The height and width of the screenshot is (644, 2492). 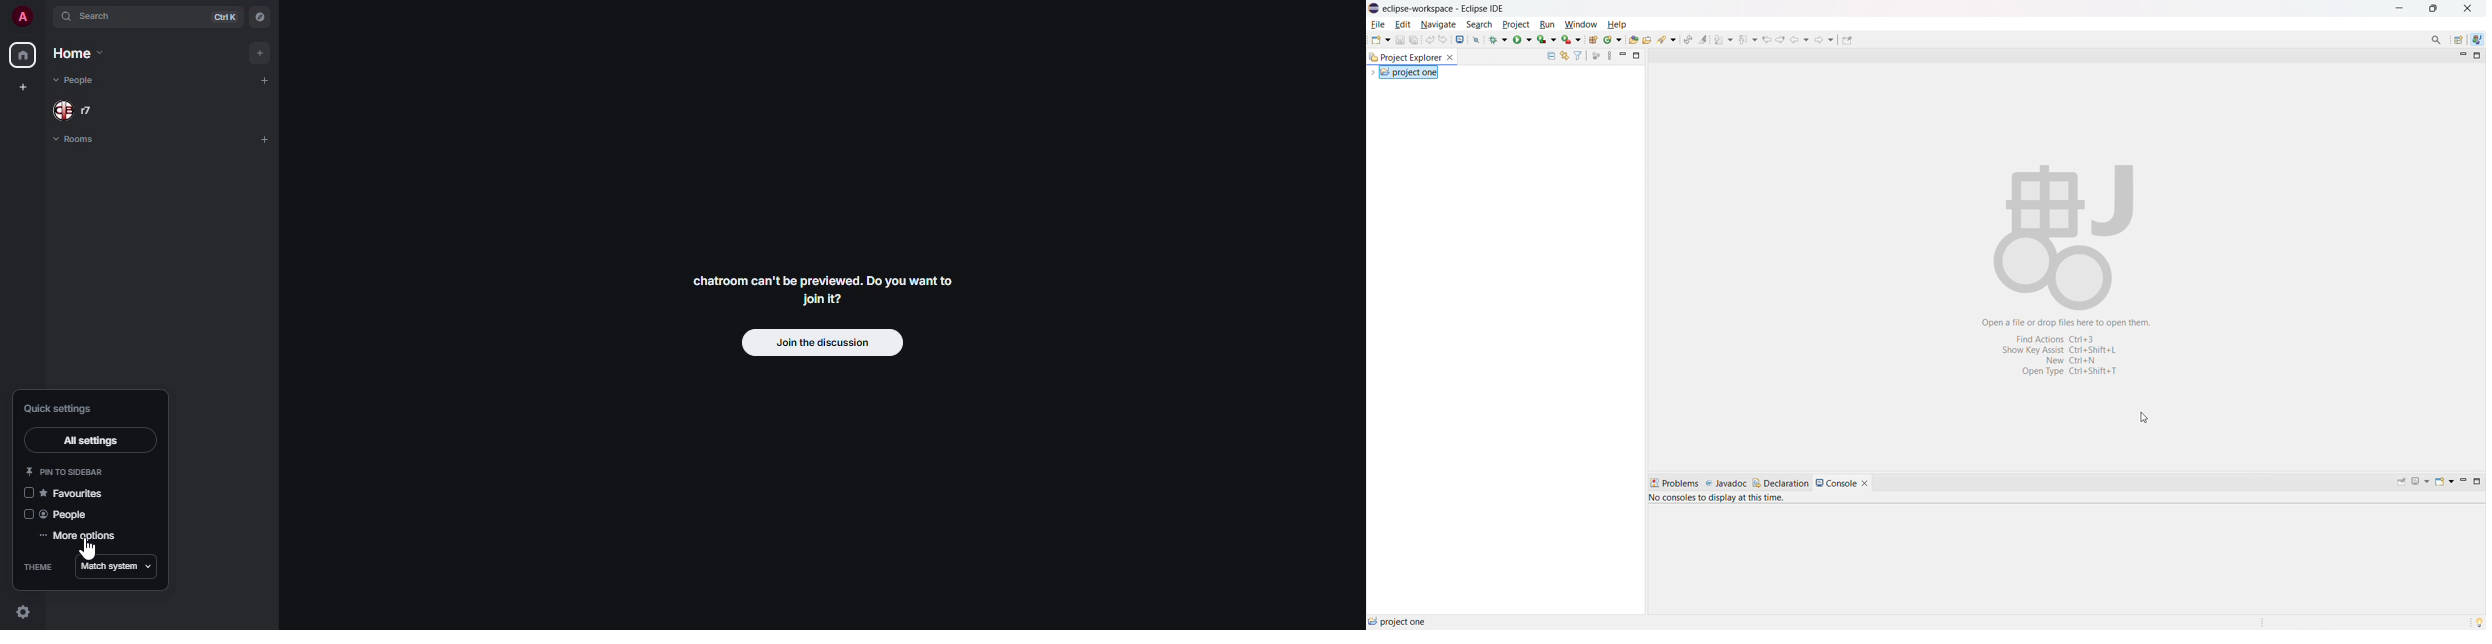 What do you see at coordinates (93, 17) in the screenshot?
I see `search` at bounding box center [93, 17].